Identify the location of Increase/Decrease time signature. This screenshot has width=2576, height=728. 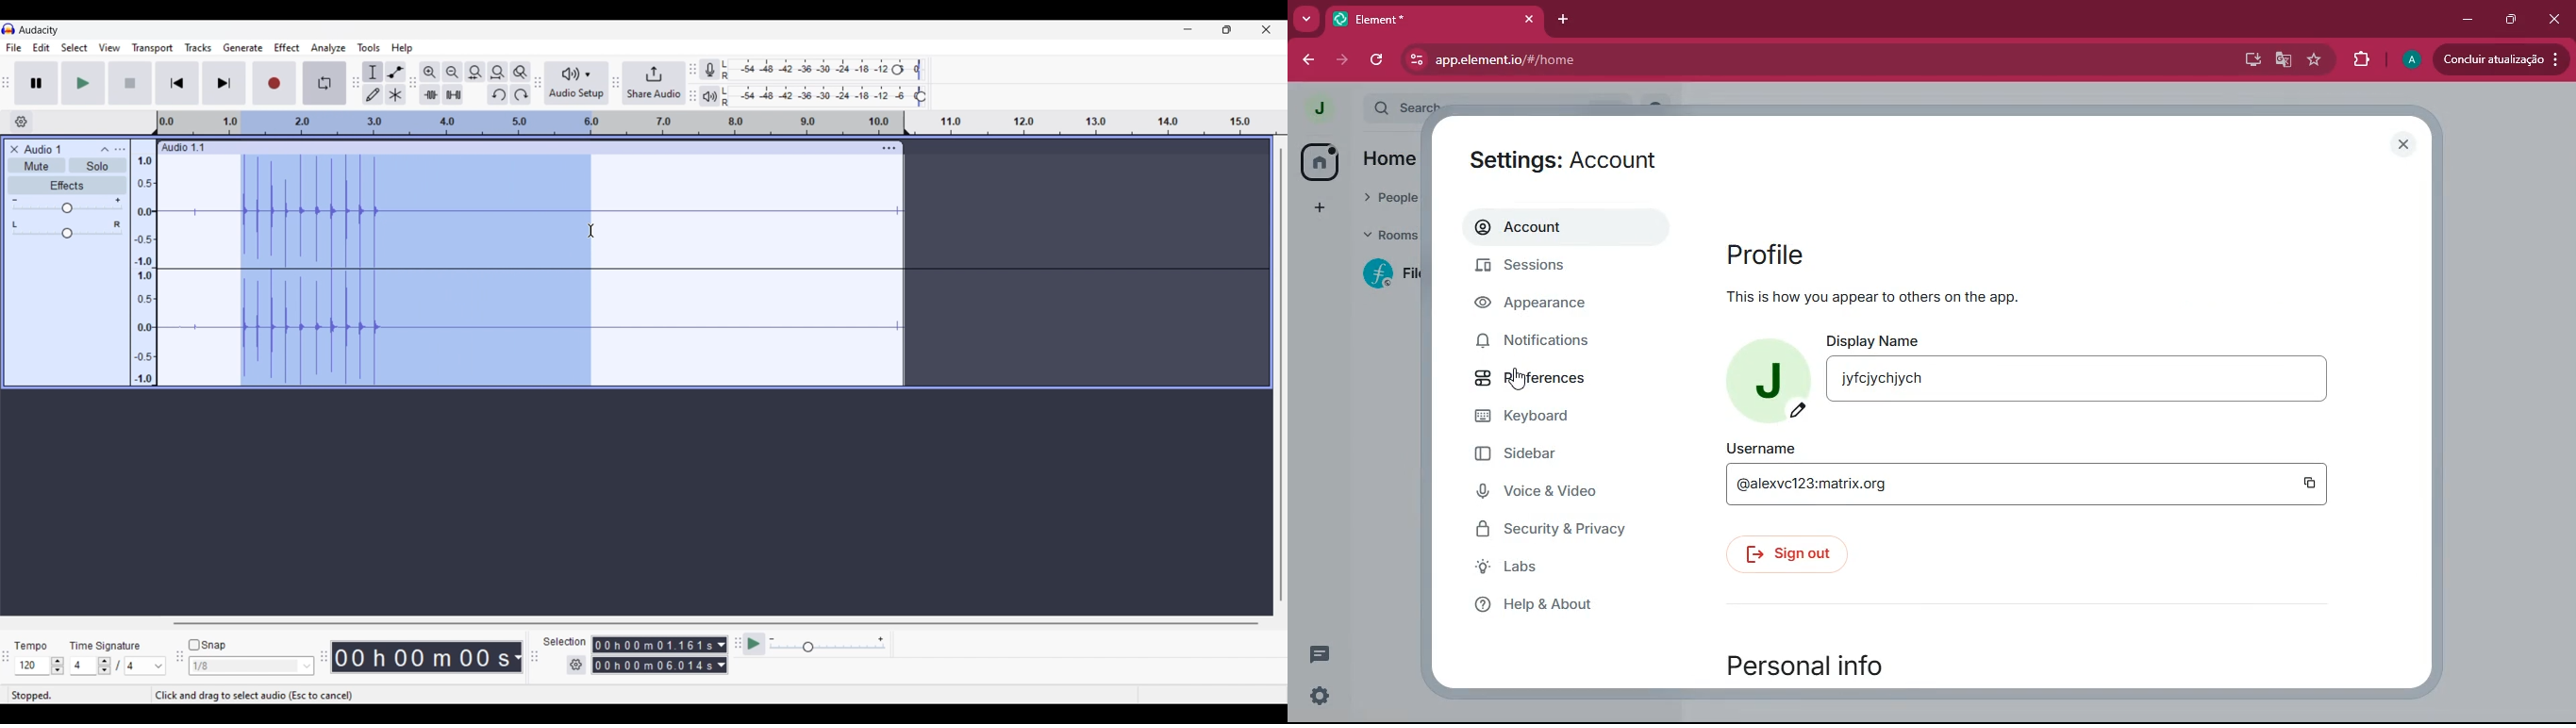
(104, 666).